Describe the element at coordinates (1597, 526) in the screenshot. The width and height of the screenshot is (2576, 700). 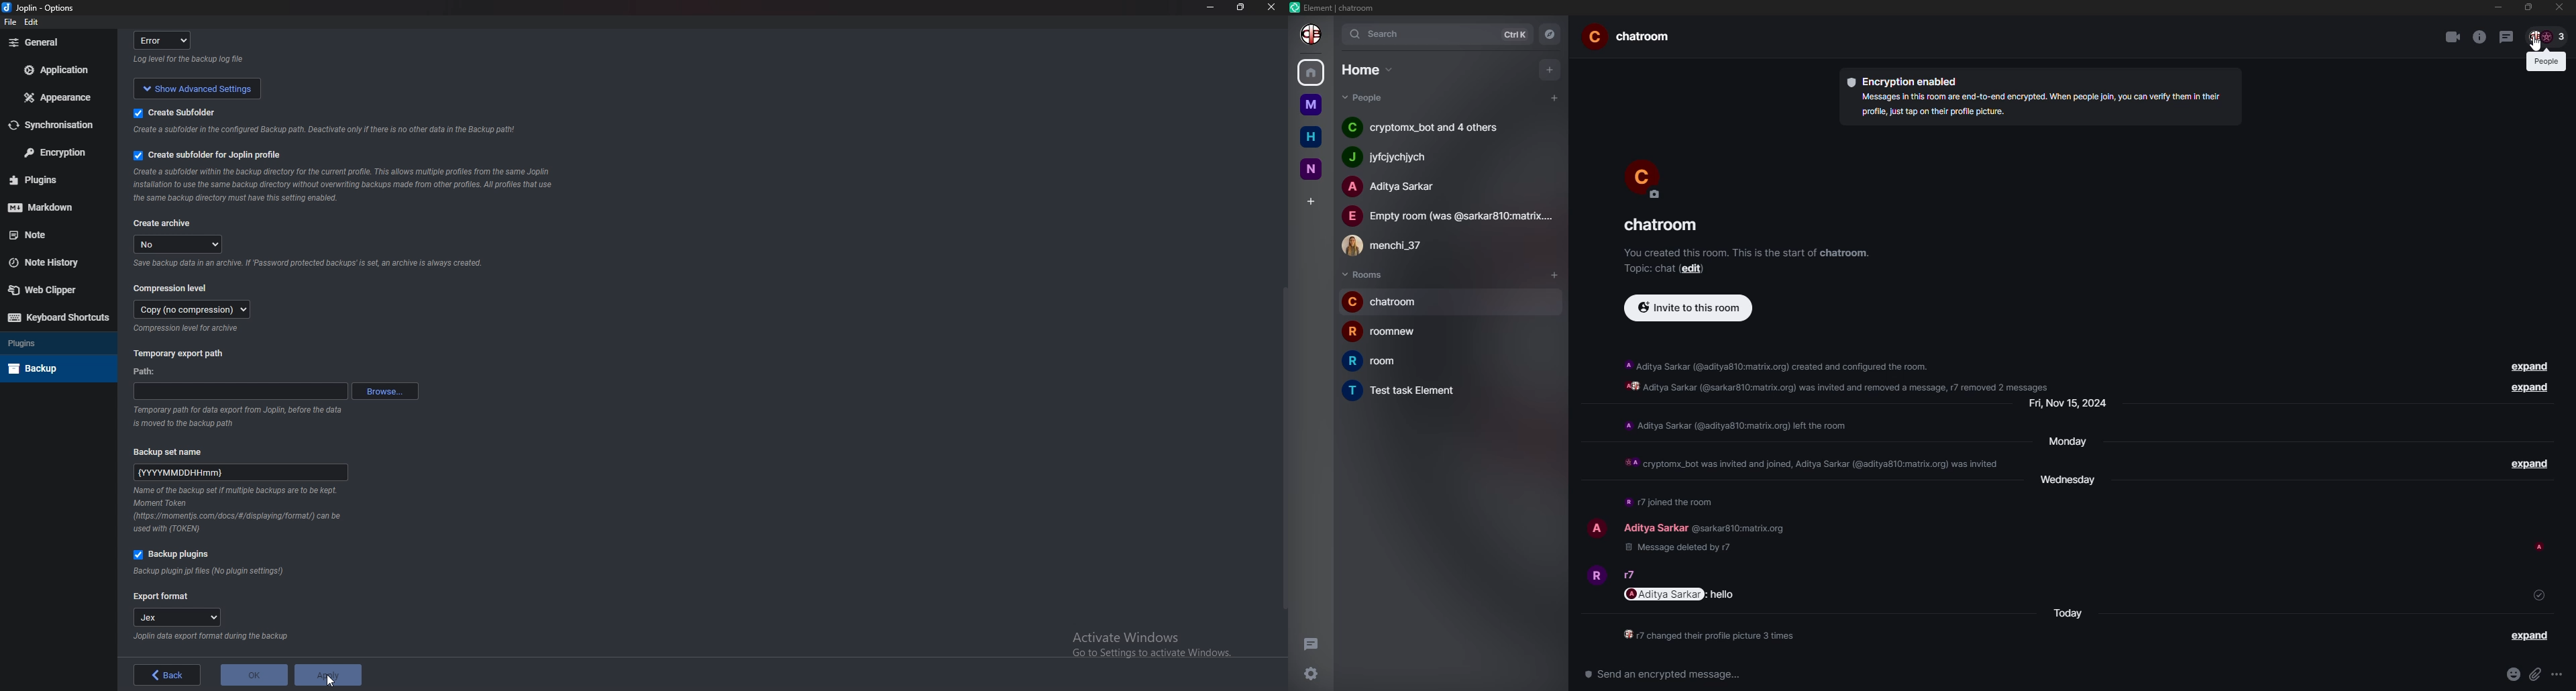
I see `profile` at that location.